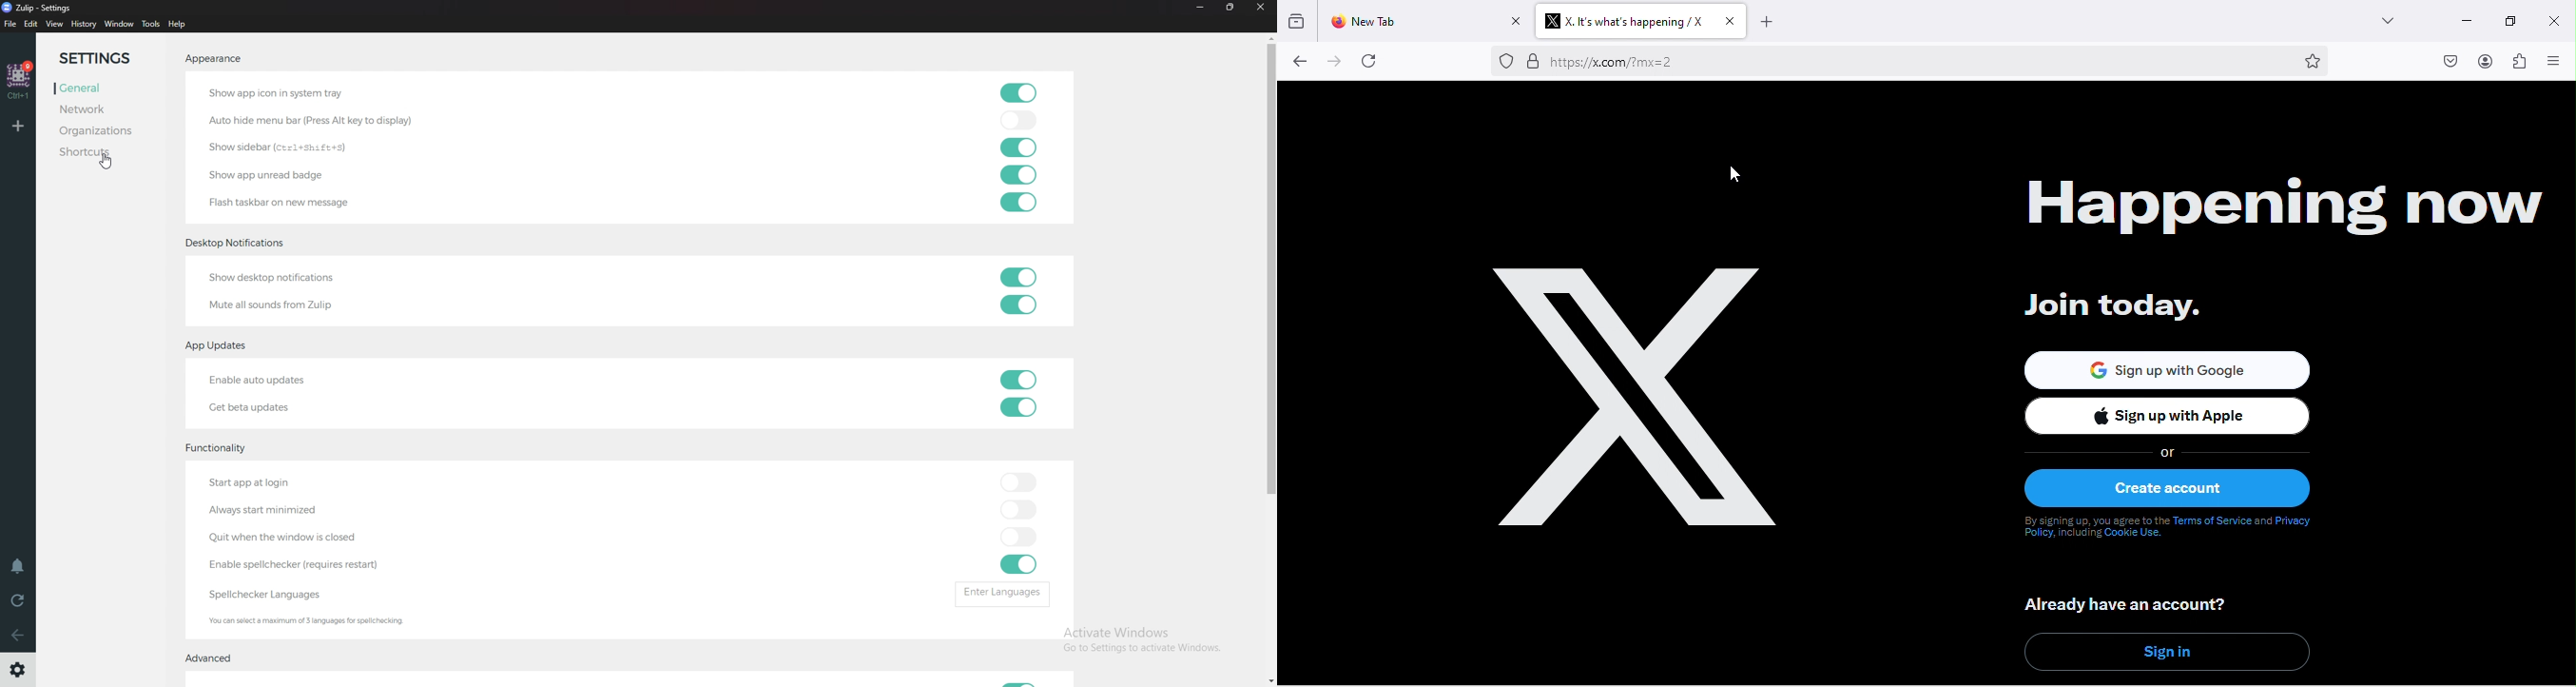  What do you see at coordinates (2520, 62) in the screenshot?
I see `extension` at bounding box center [2520, 62].